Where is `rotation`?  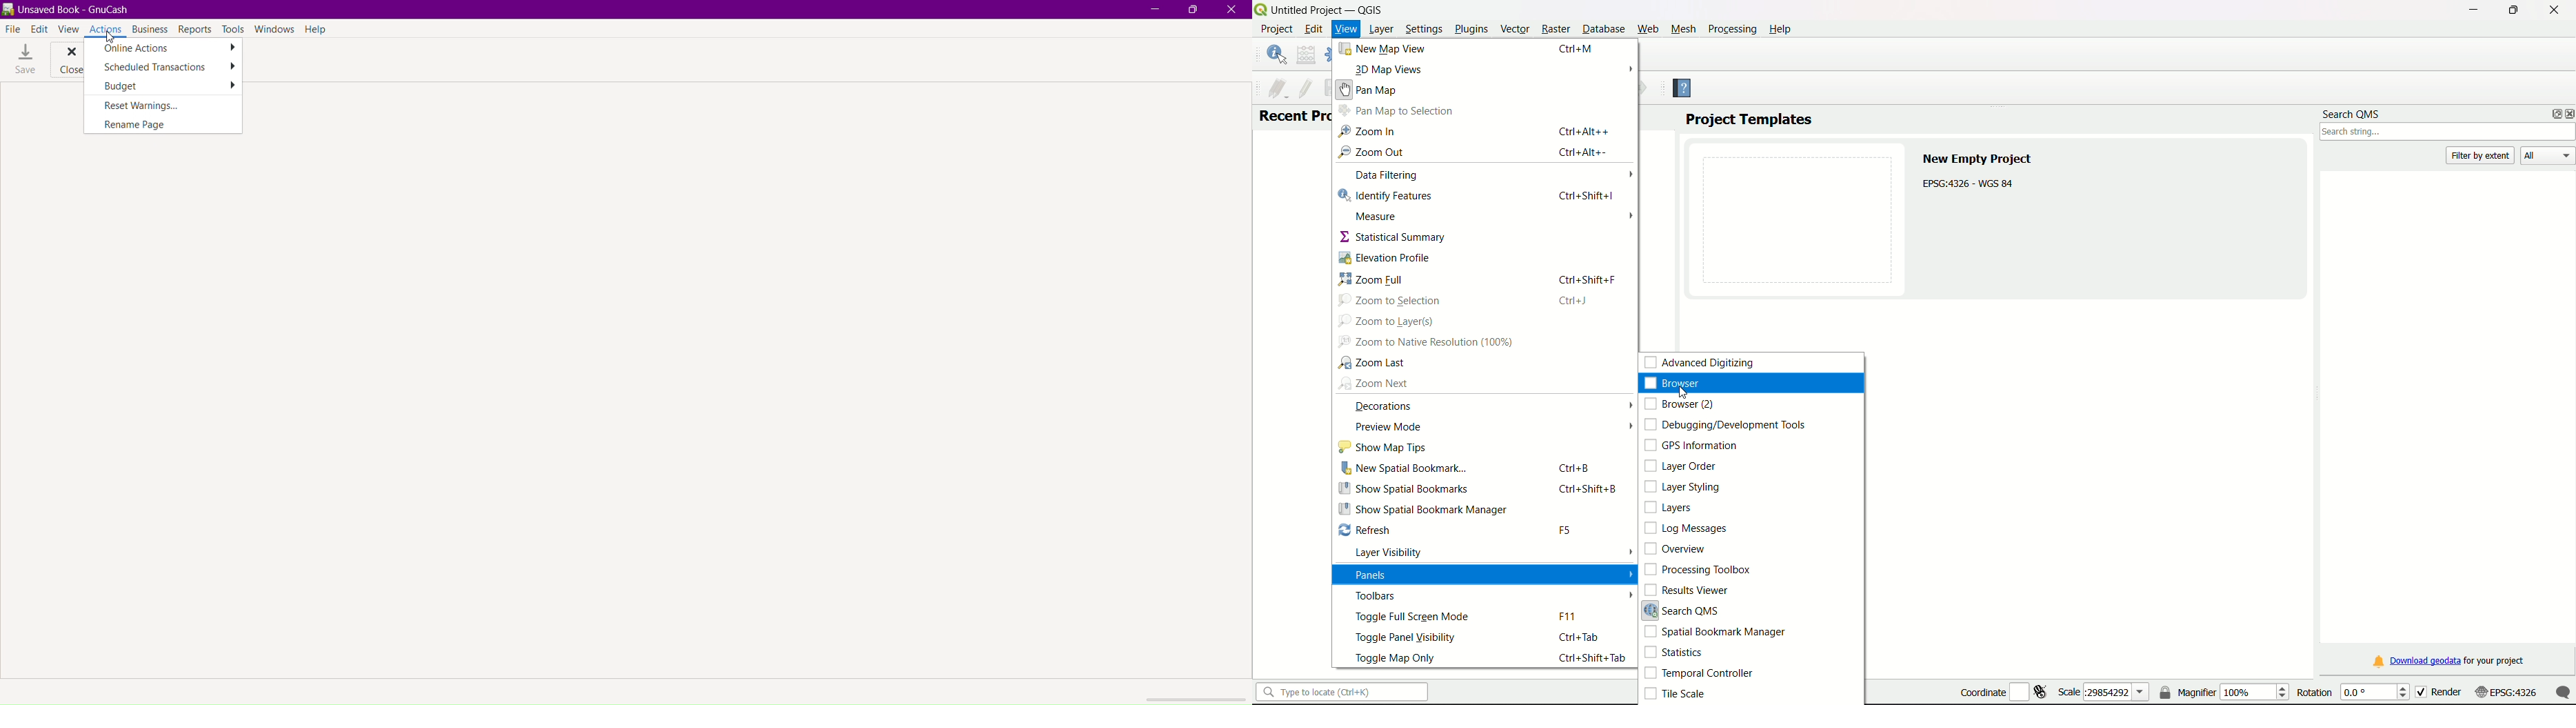 rotation is located at coordinates (2355, 692).